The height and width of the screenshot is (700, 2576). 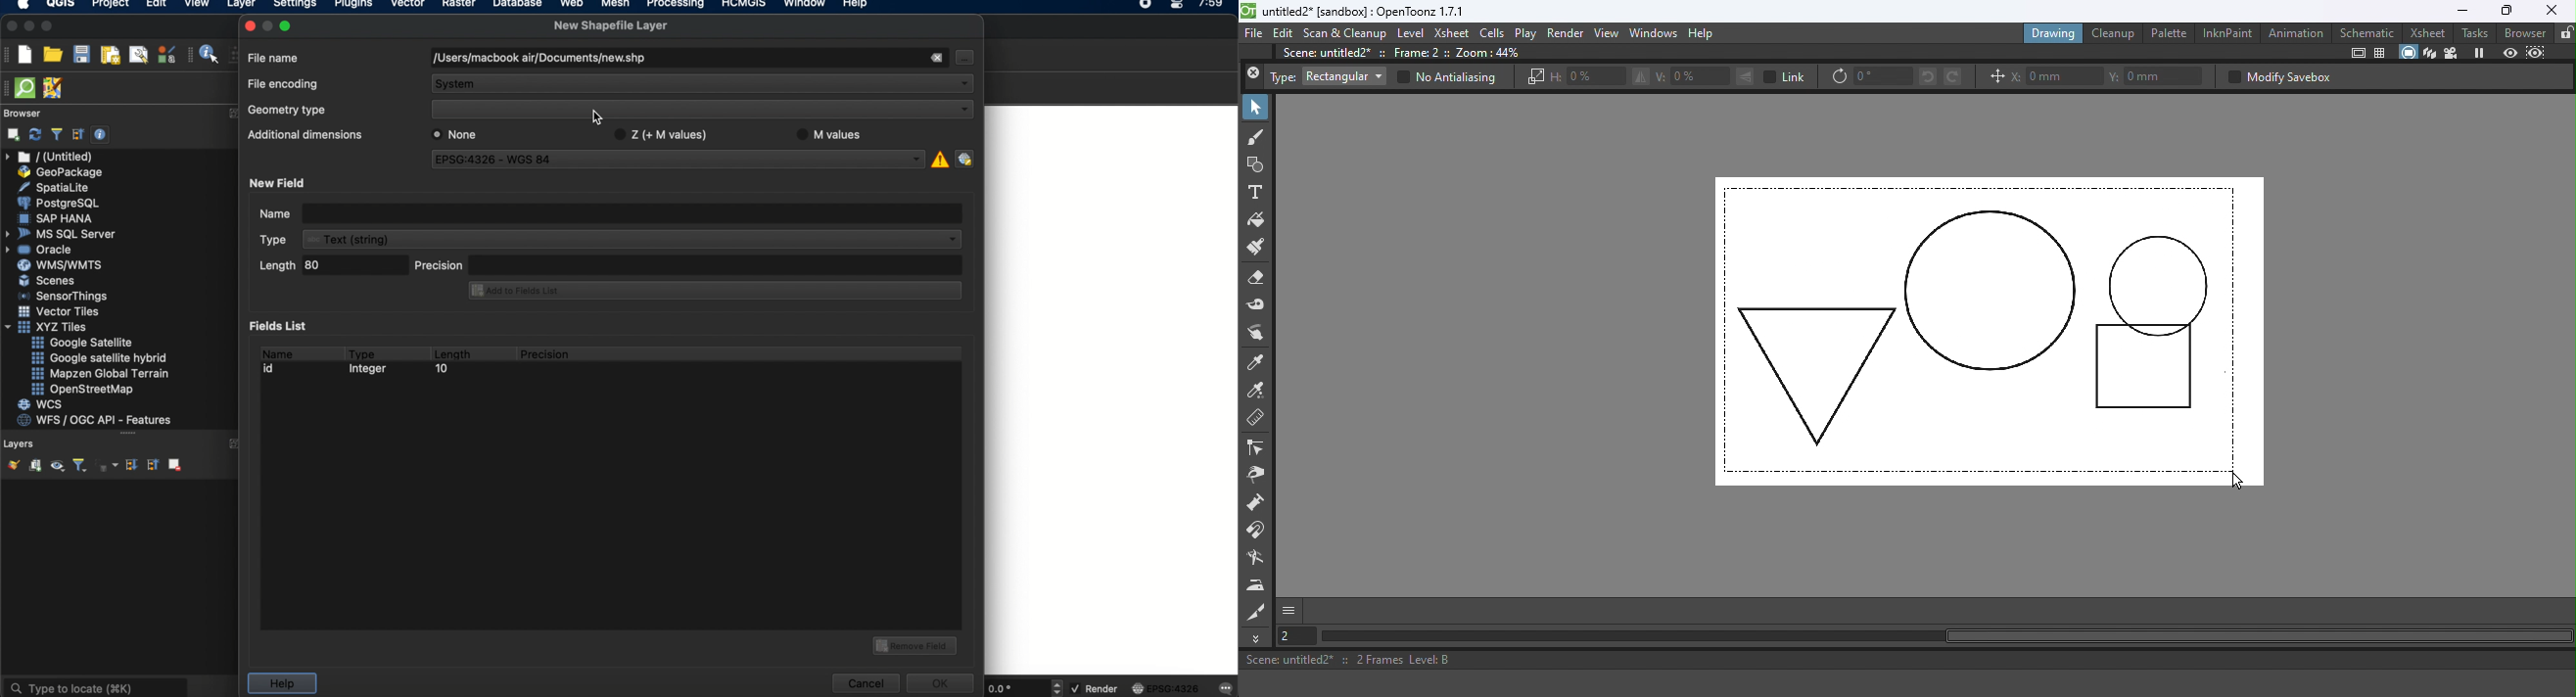 I want to click on Z (+M values, so click(x=660, y=134).